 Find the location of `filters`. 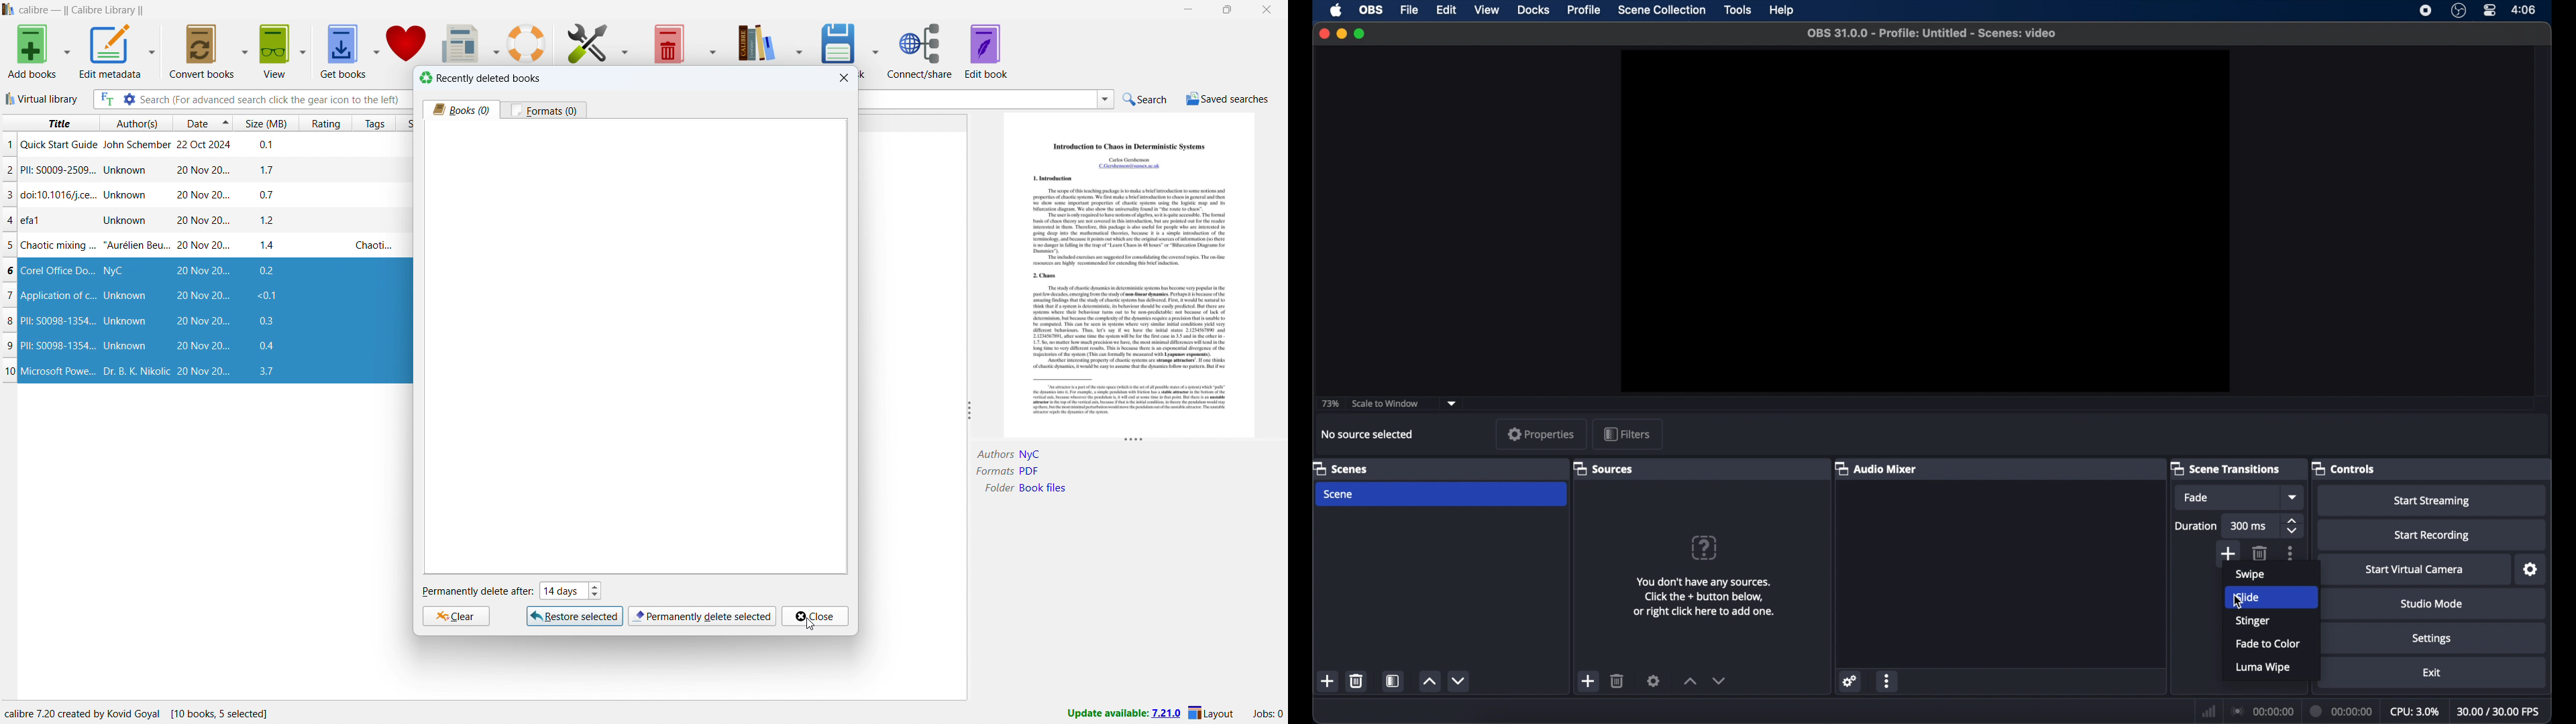

filters is located at coordinates (1626, 433).